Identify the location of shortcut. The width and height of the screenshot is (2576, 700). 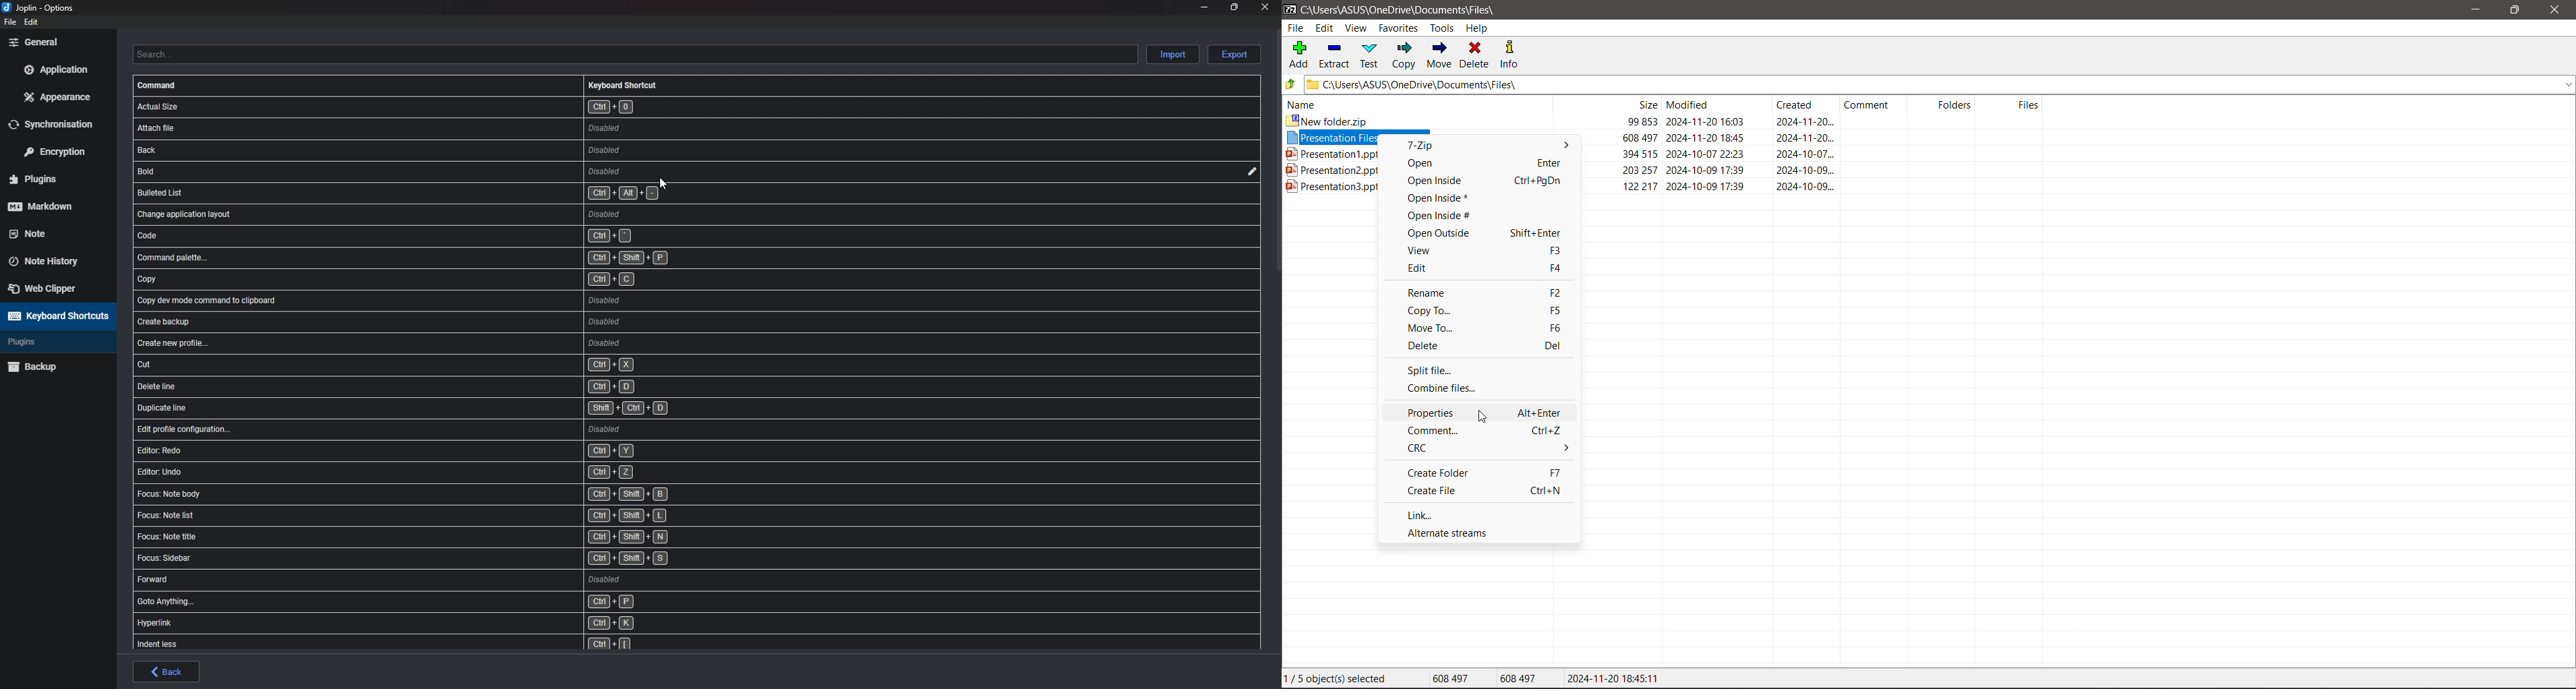
(455, 342).